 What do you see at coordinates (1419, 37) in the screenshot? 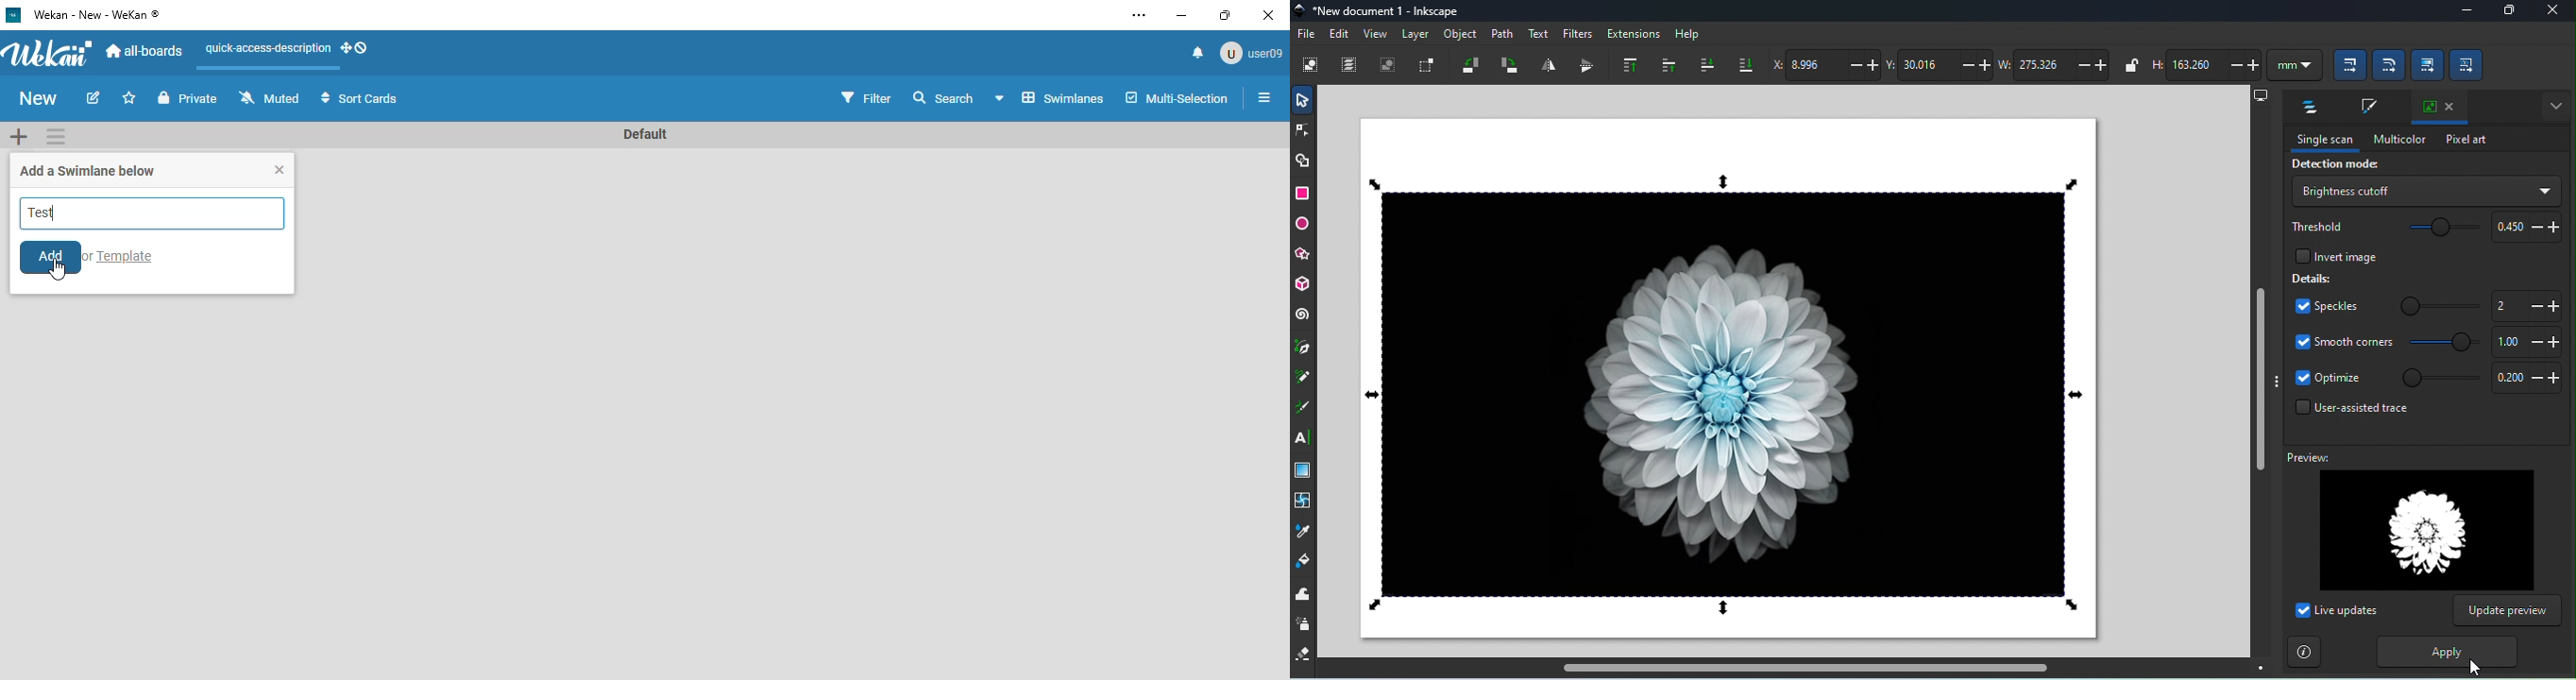
I see `Layer` at bounding box center [1419, 37].